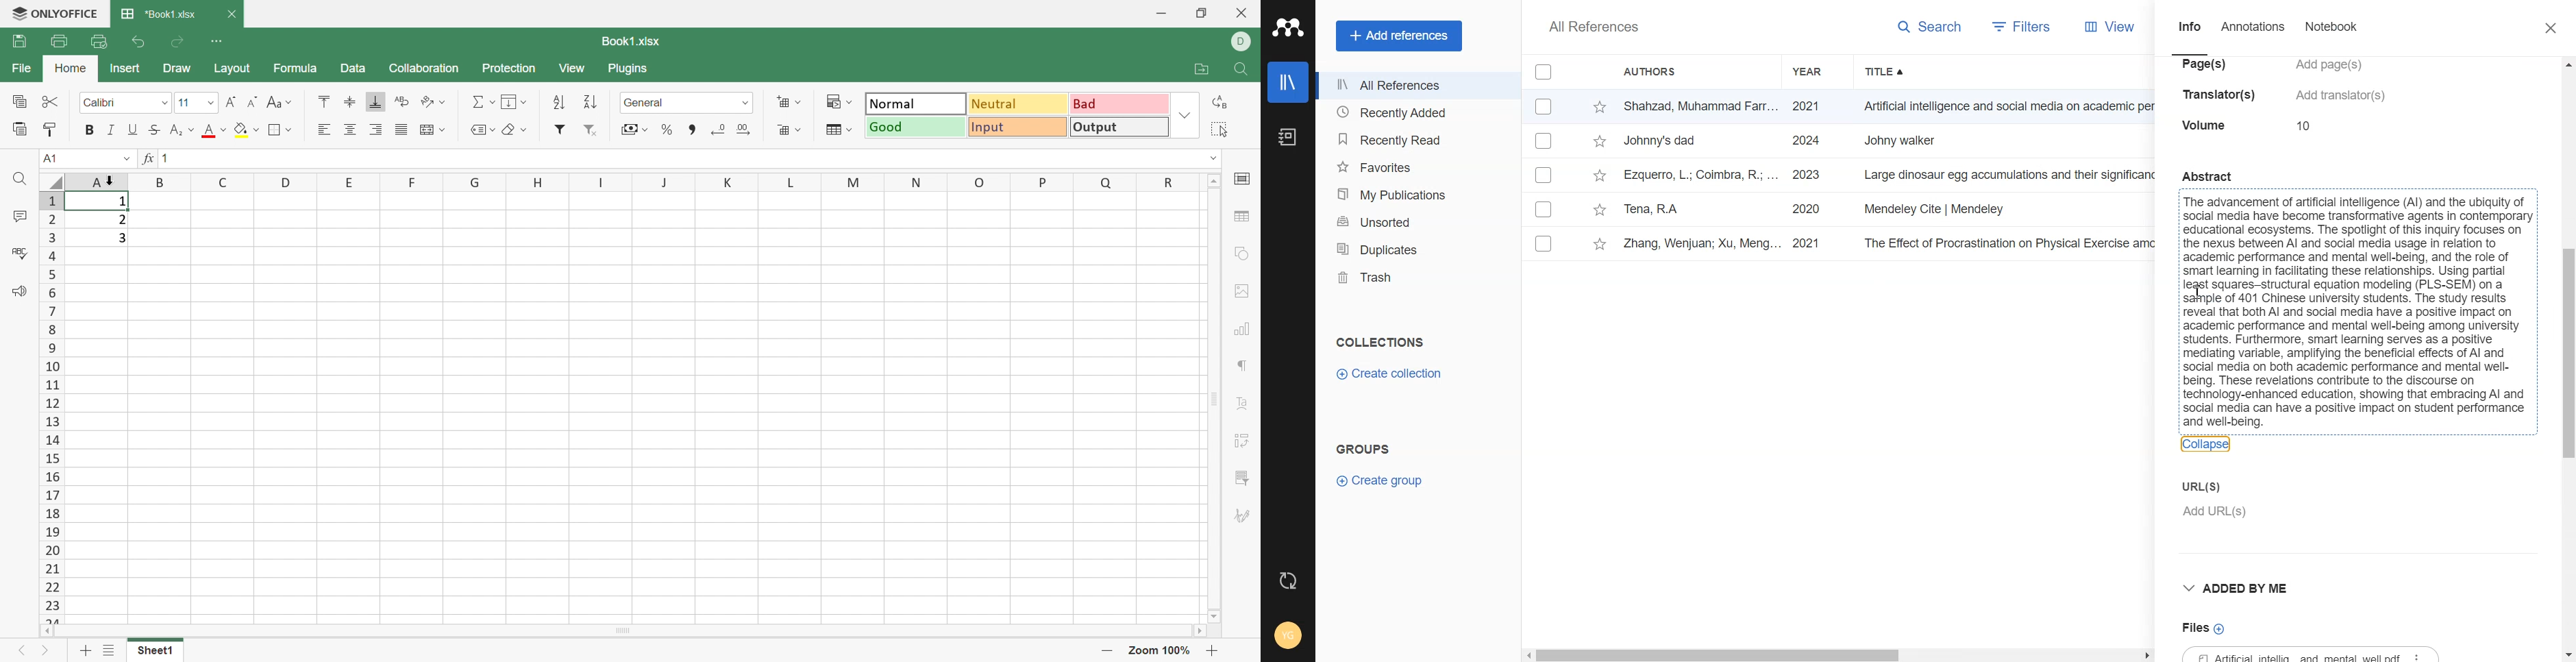  I want to click on Pivot table settings, so click(1243, 442).